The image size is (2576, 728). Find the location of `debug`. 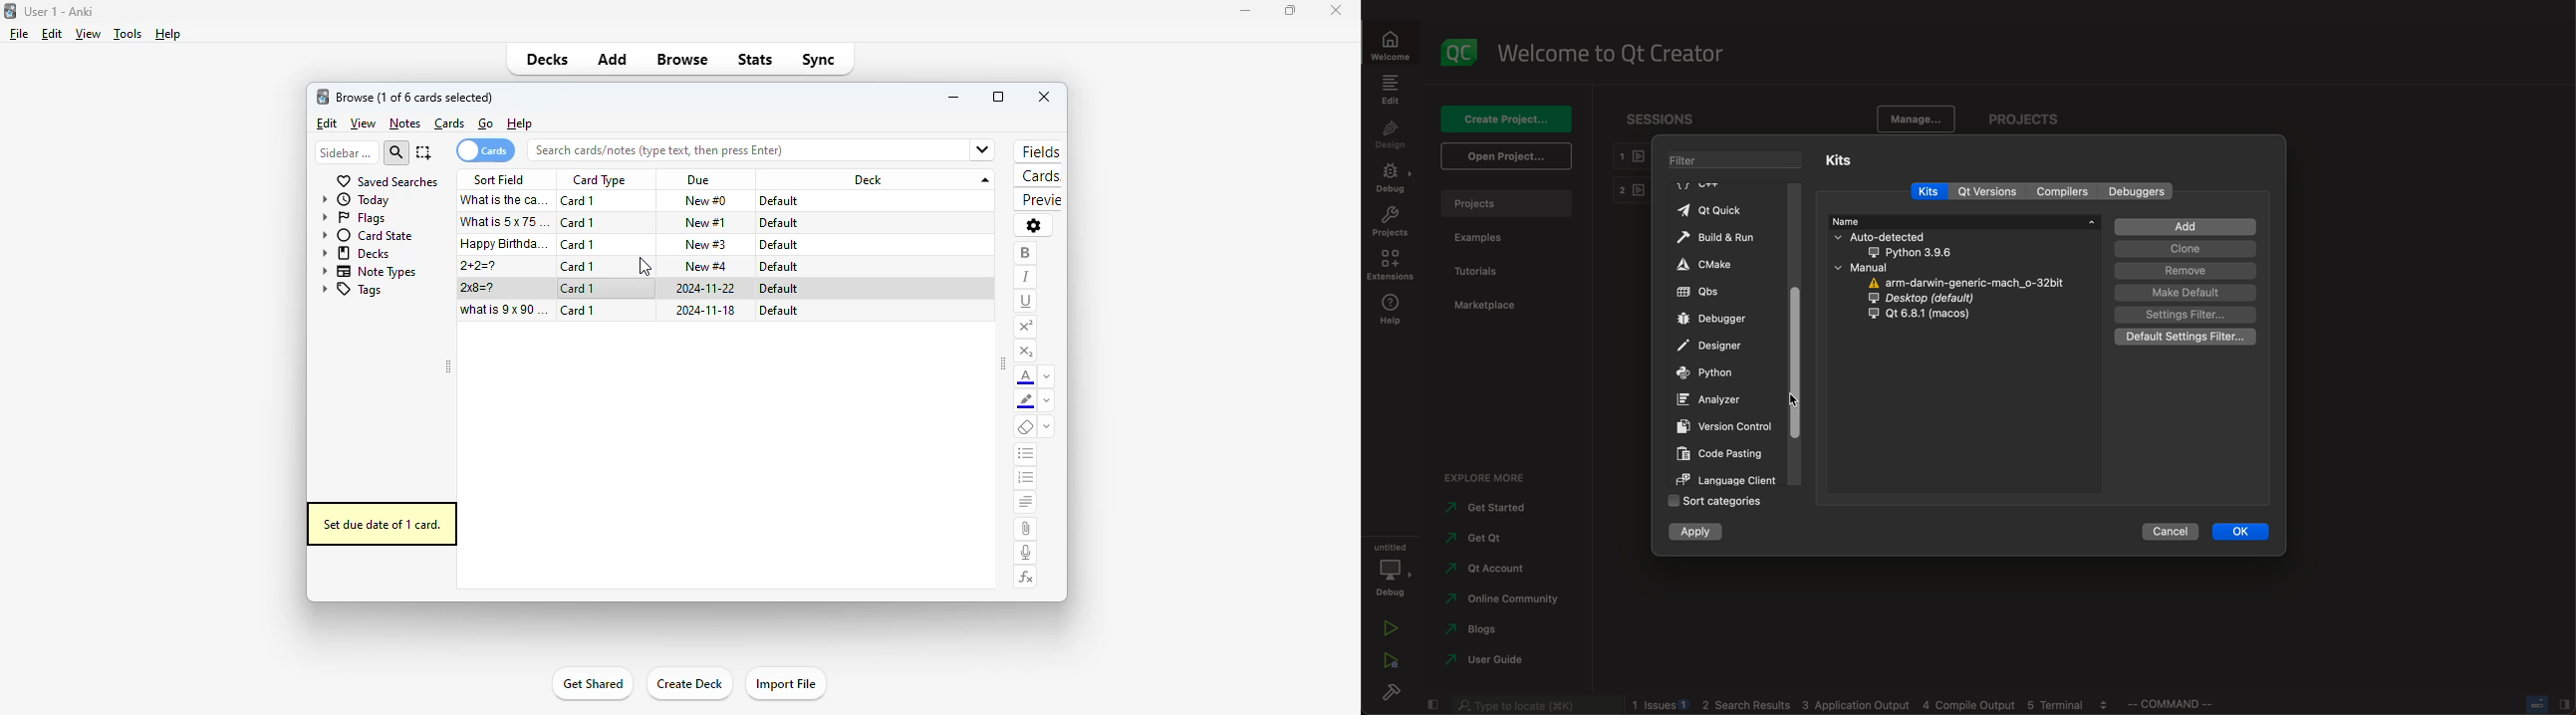

debug is located at coordinates (1393, 570).